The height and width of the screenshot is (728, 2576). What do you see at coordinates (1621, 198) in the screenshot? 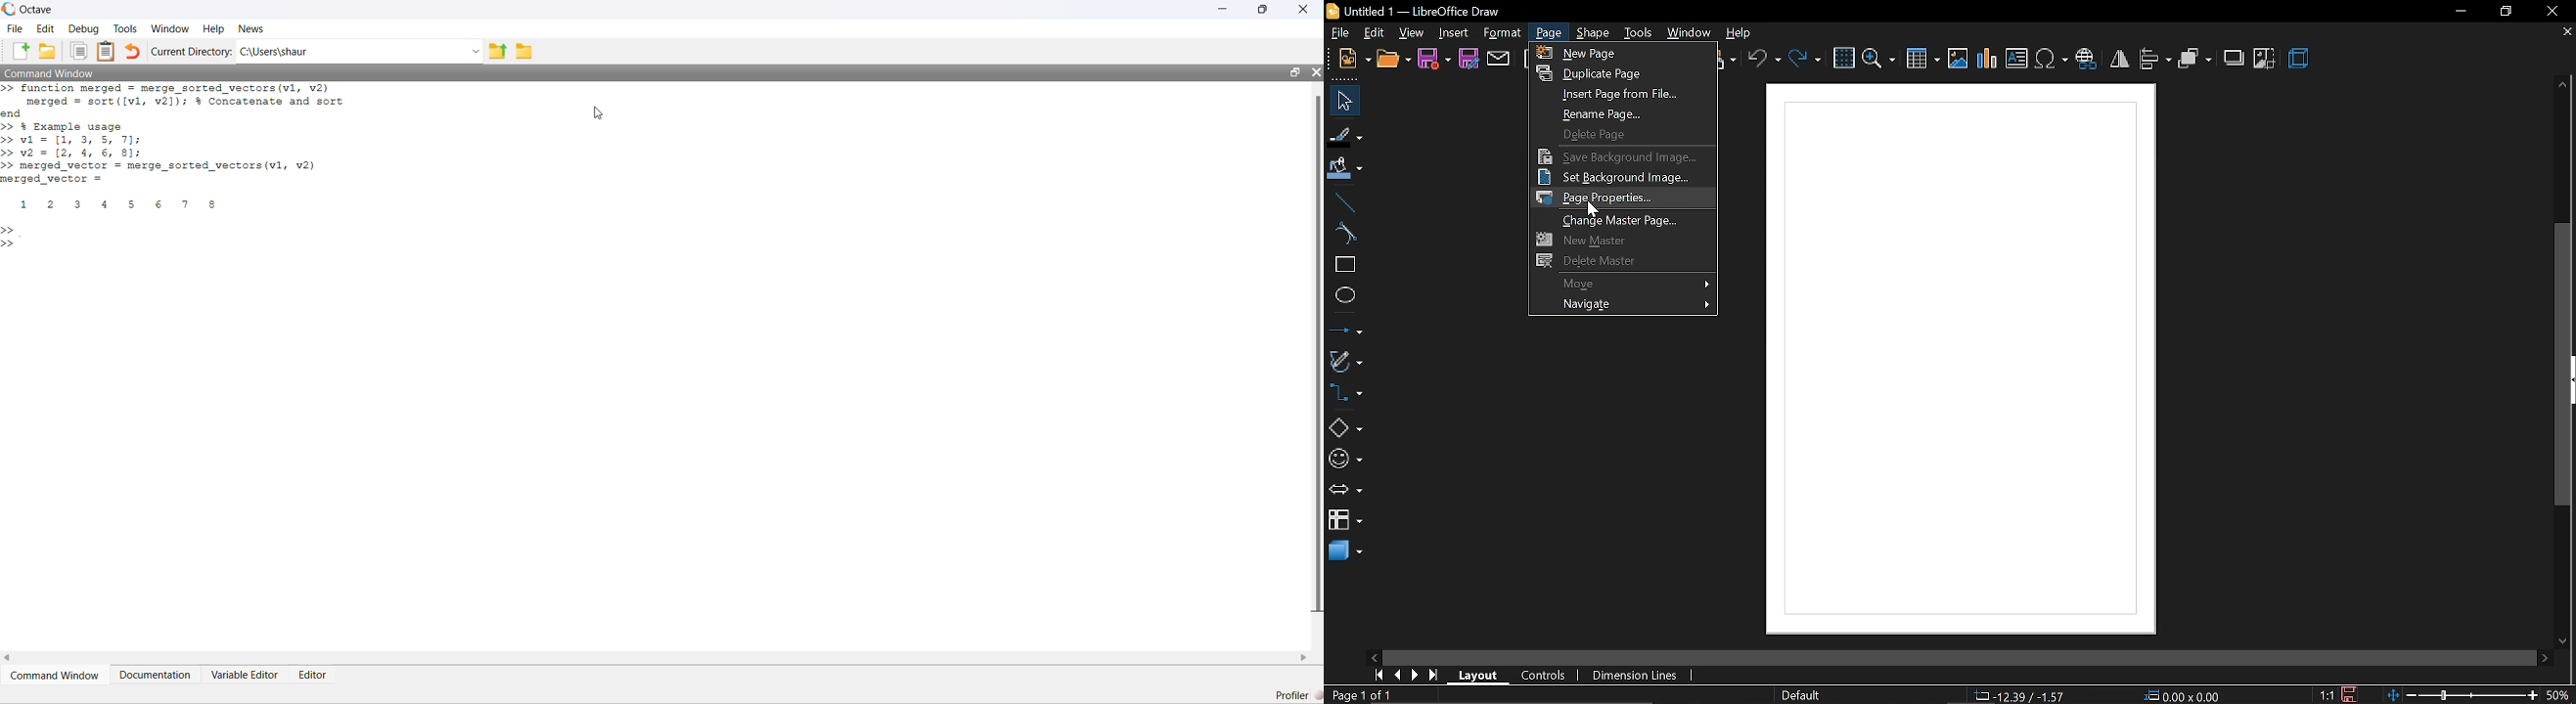
I see `page properties` at bounding box center [1621, 198].